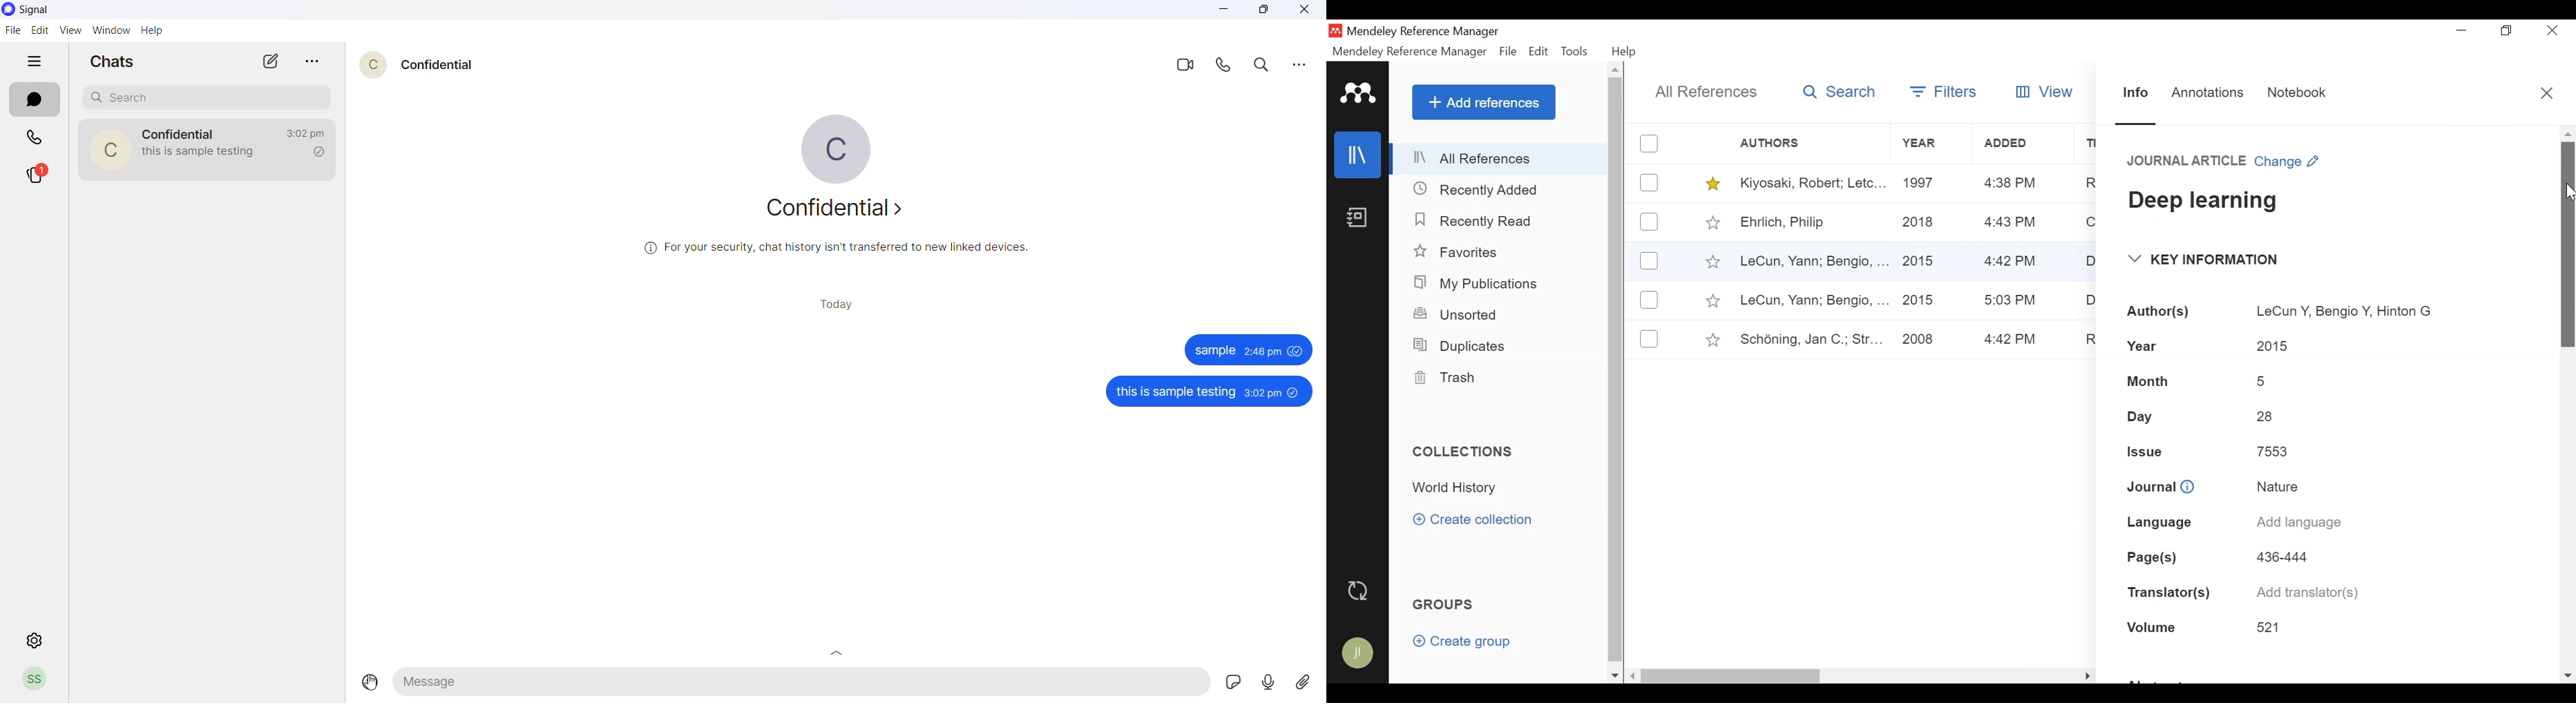 The width and height of the screenshot is (2576, 728). What do you see at coordinates (1295, 392) in the screenshot?
I see `unseen` at bounding box center [1295, 392].